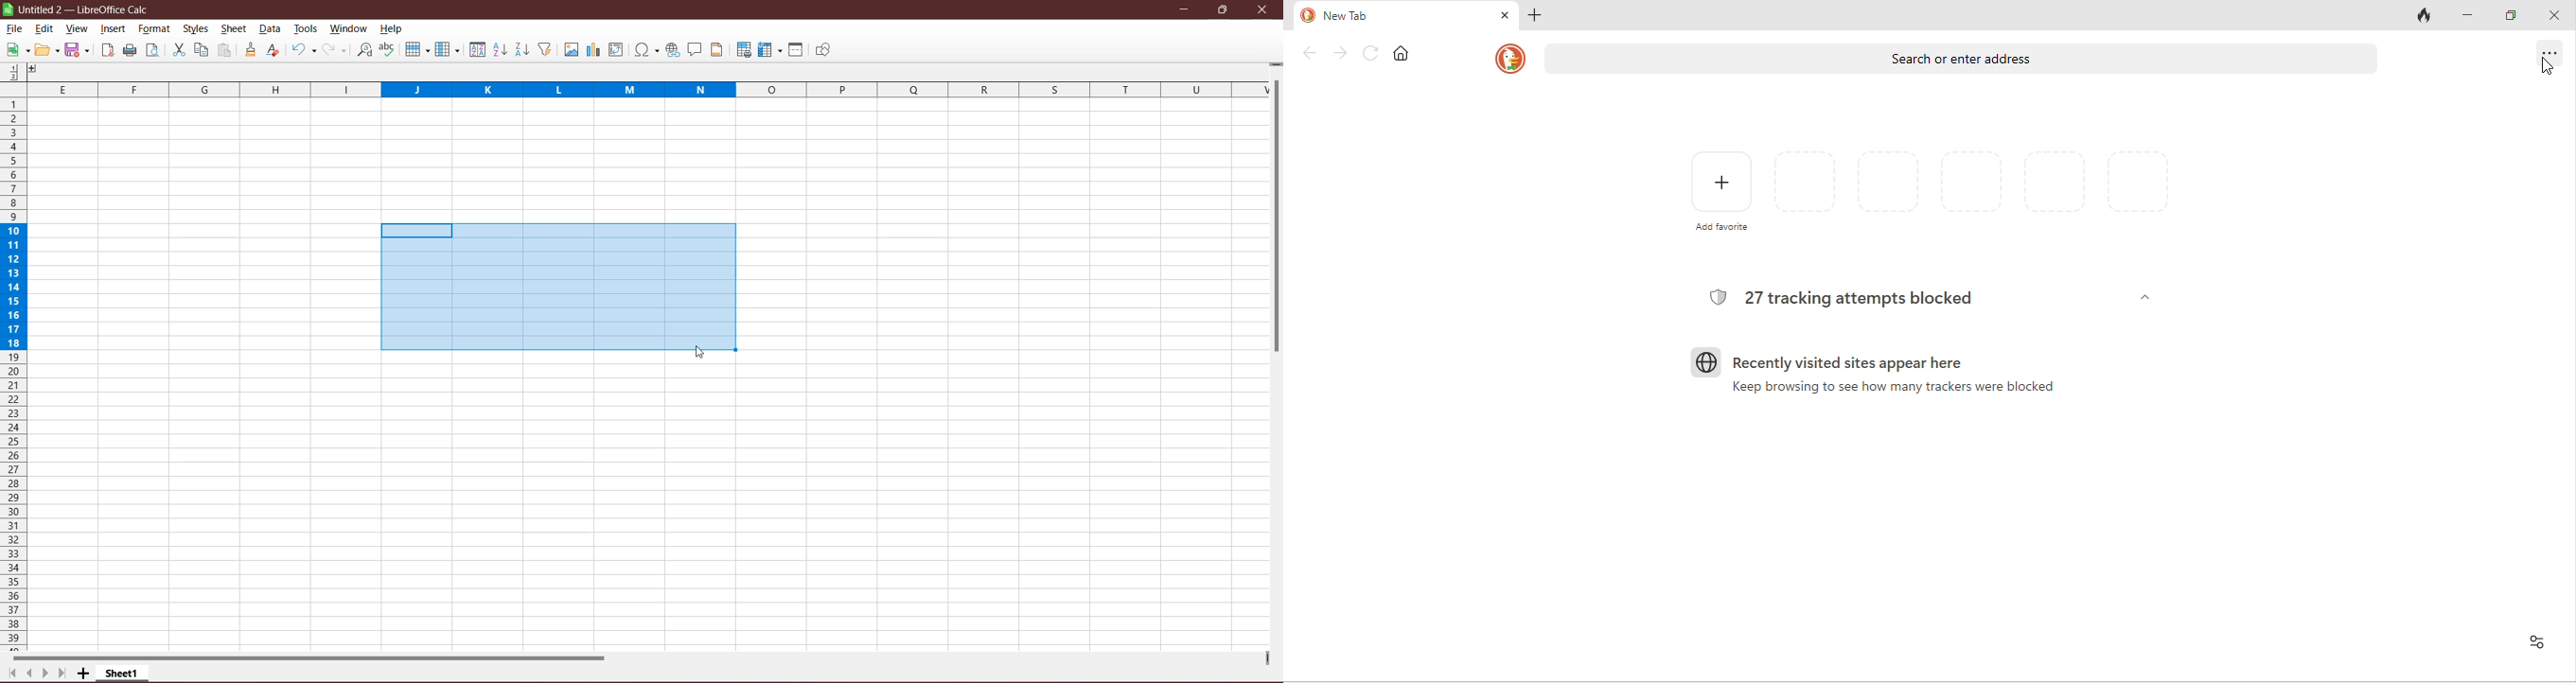 The image size is (2576, 700). Describe the element at coordinates (84, 674) in the screenshot. I see `Add New Sheet` at that location.